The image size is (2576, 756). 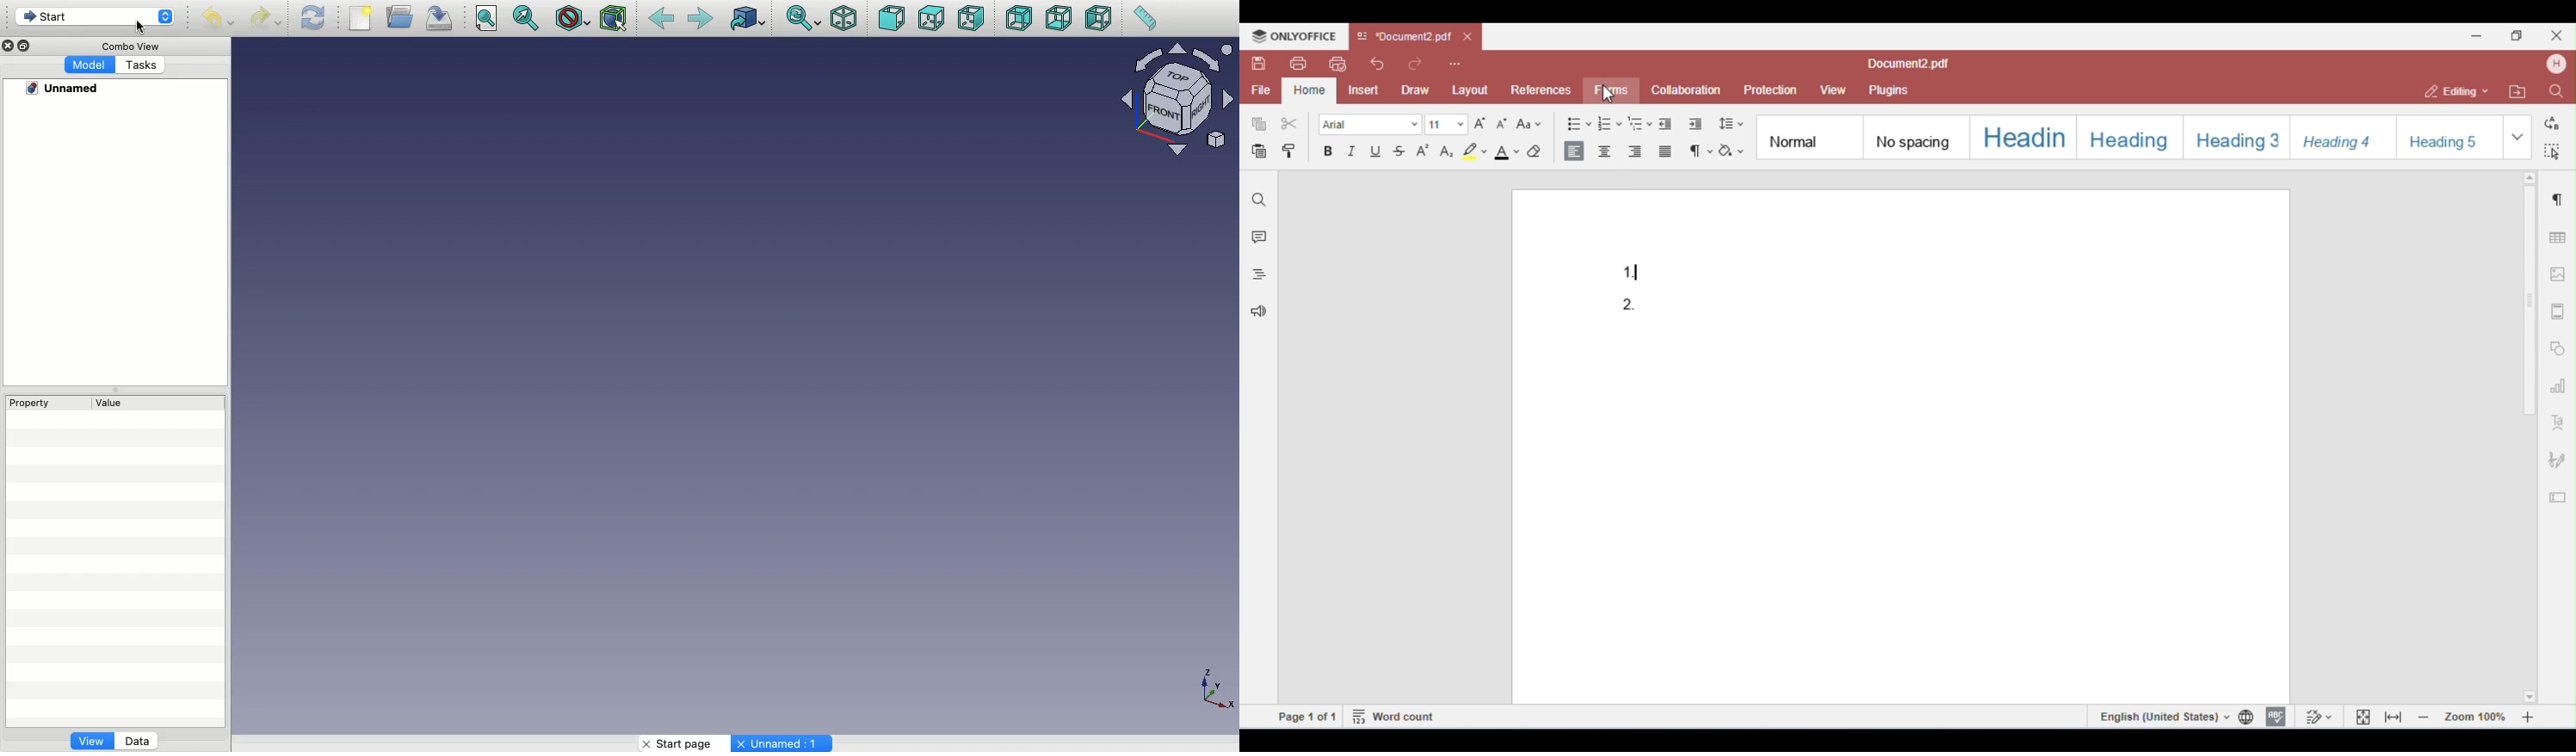 What do you see at coordinates (267, 18) in the screenshot?
I see `Redo` at bounding box center [267, 18].